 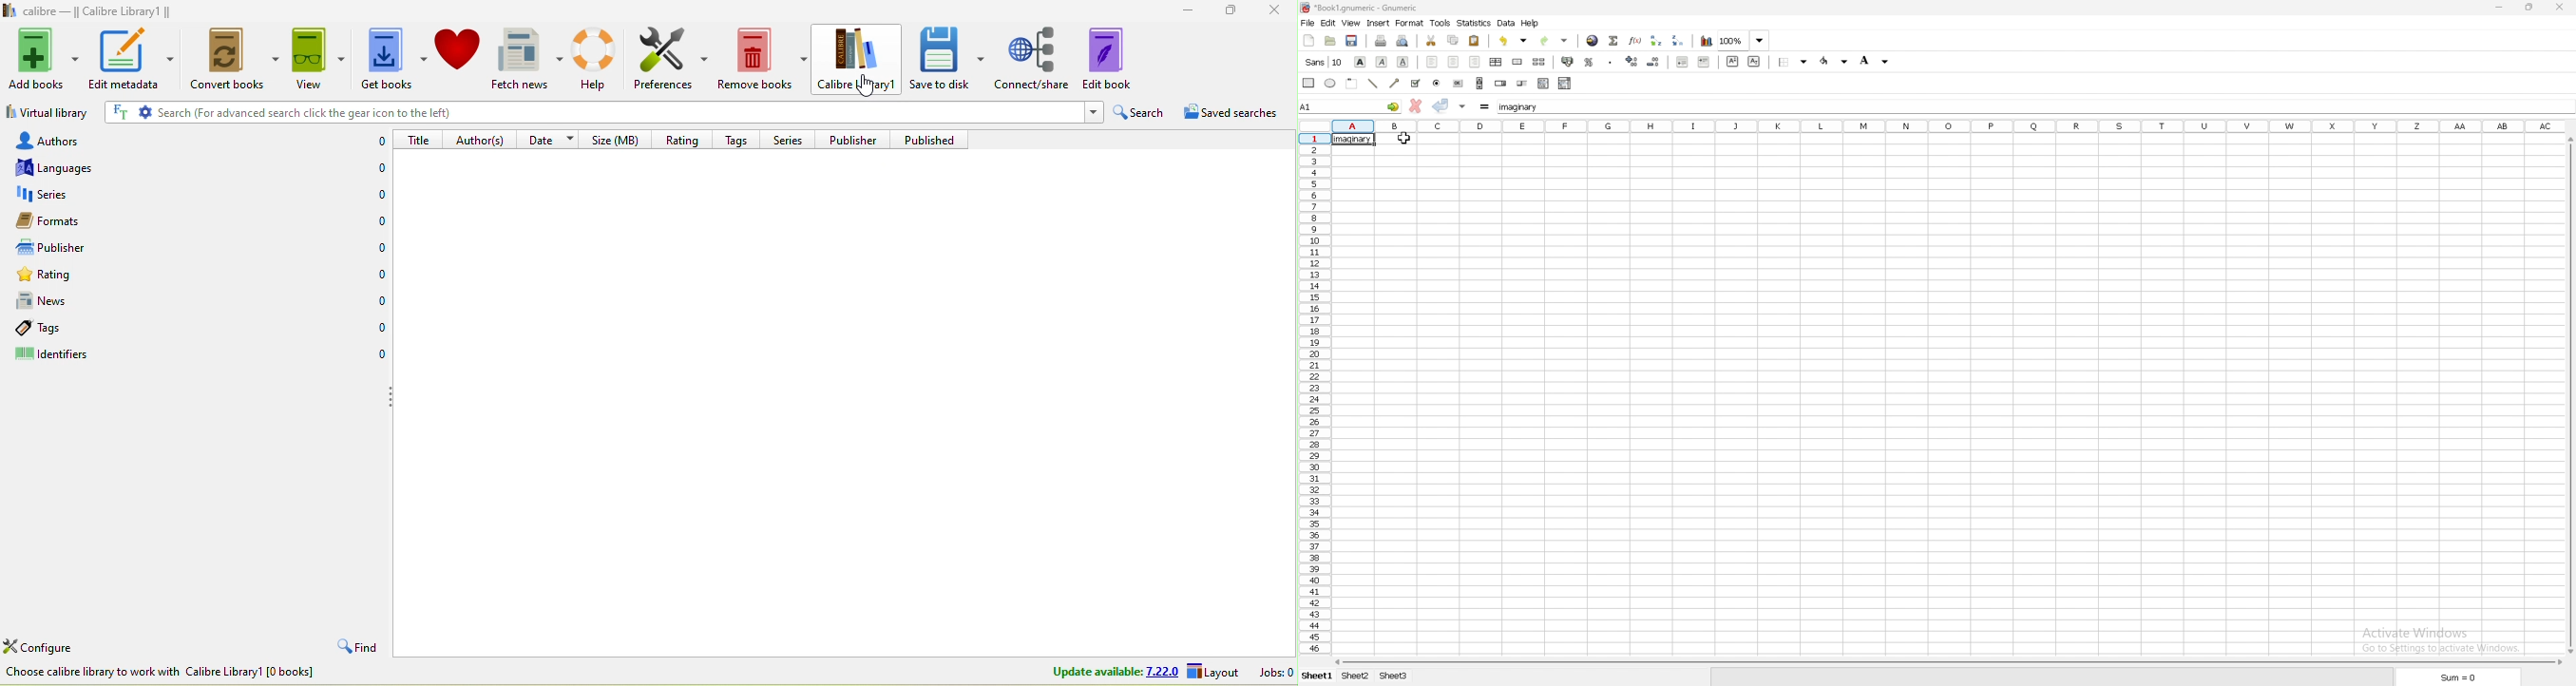 I want to click on subscript, so click(x=1755, y=61).